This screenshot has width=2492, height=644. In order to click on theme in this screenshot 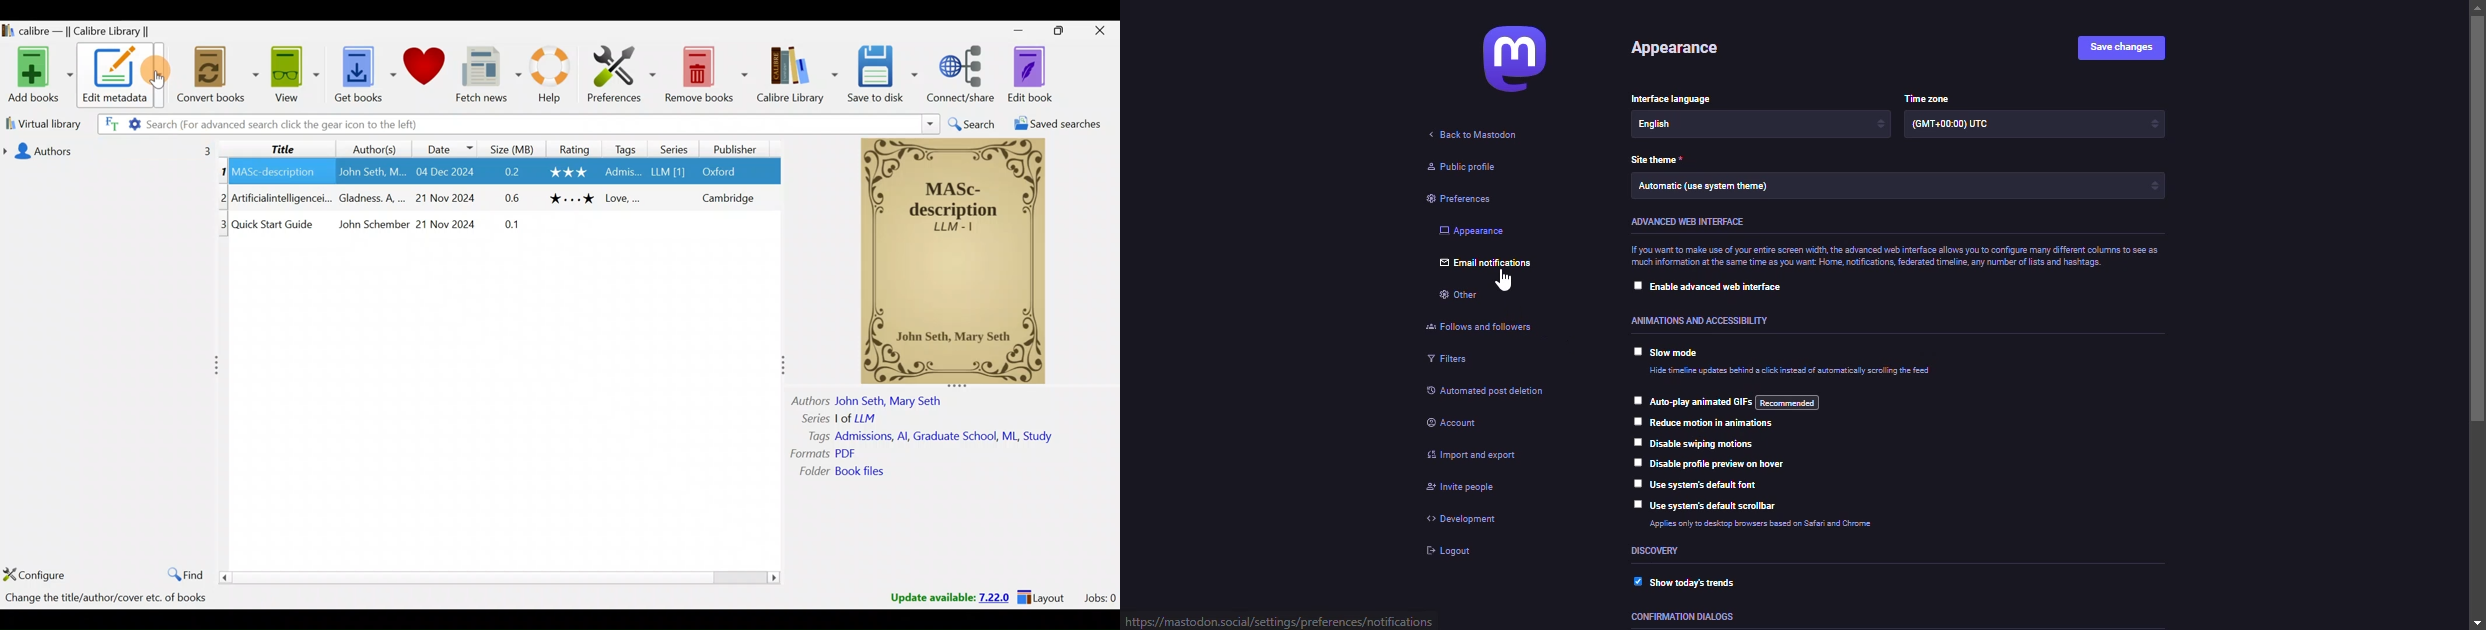, I will do `click(1733, 188)`.